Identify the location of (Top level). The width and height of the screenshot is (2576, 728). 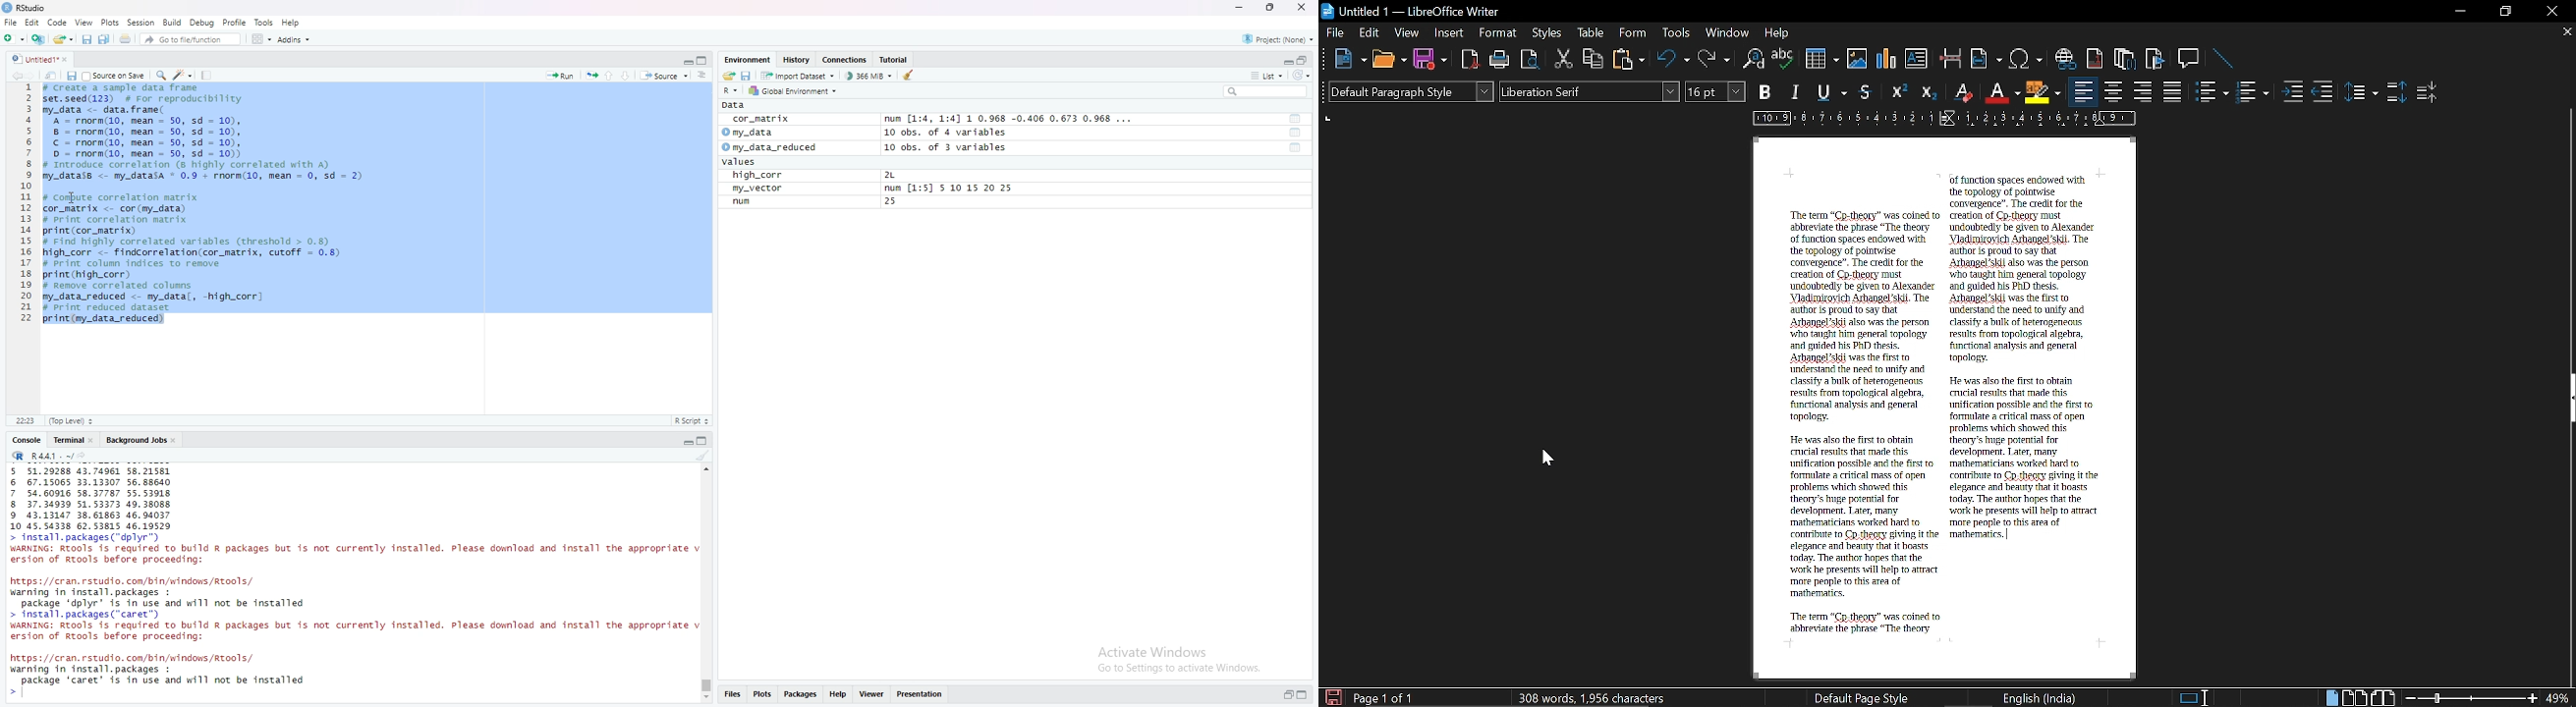
(73, 421).